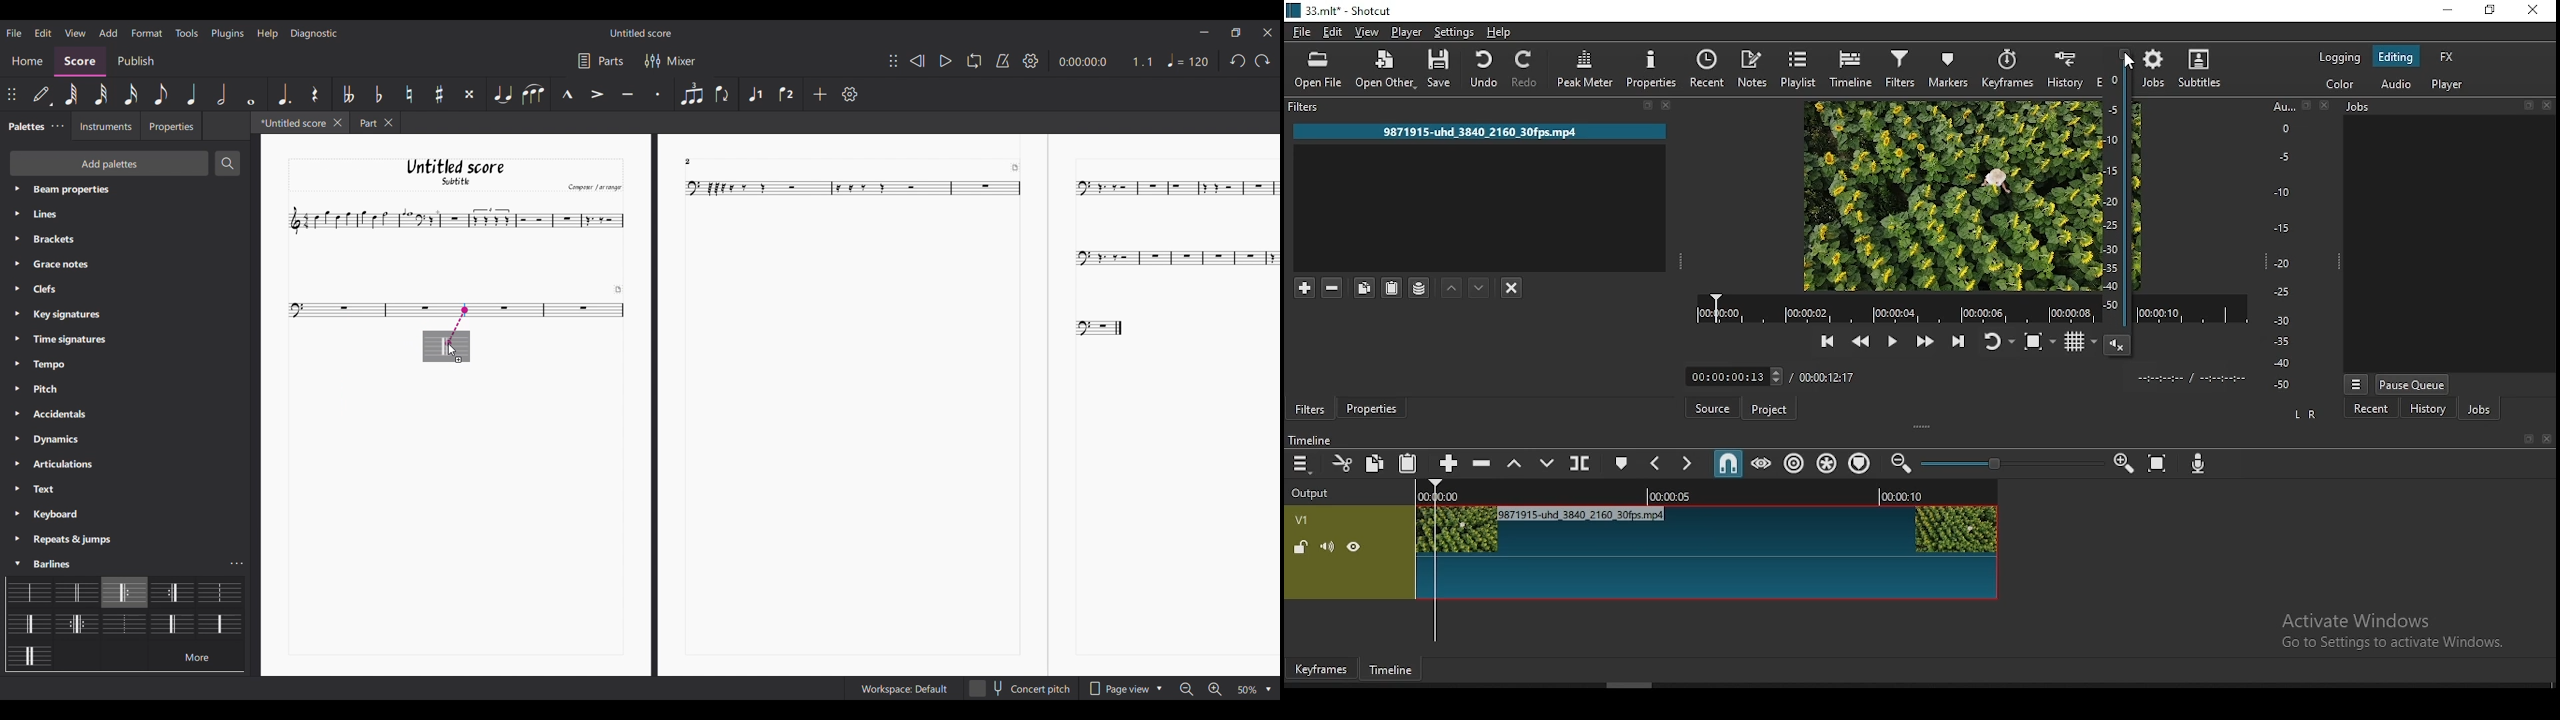  I want to click on Flip direction, so click(723, 93).